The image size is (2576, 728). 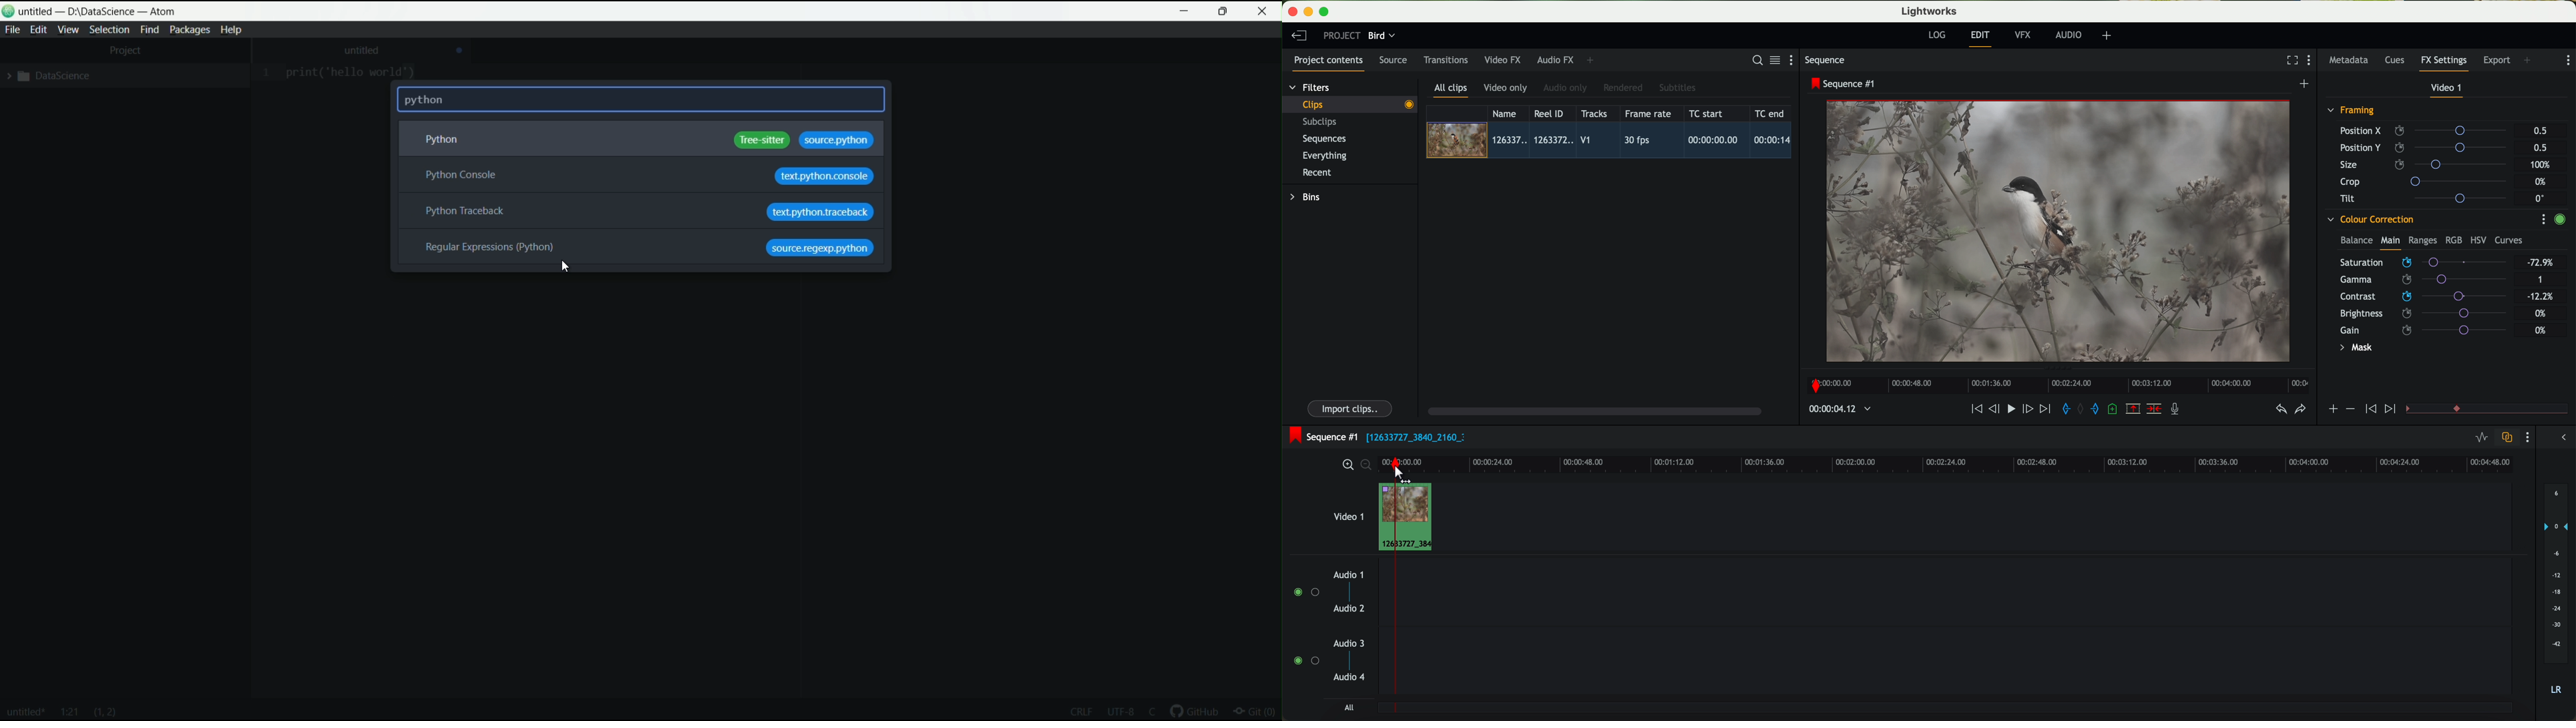 I want to click on audio FX, so click(x=1556, y=60).